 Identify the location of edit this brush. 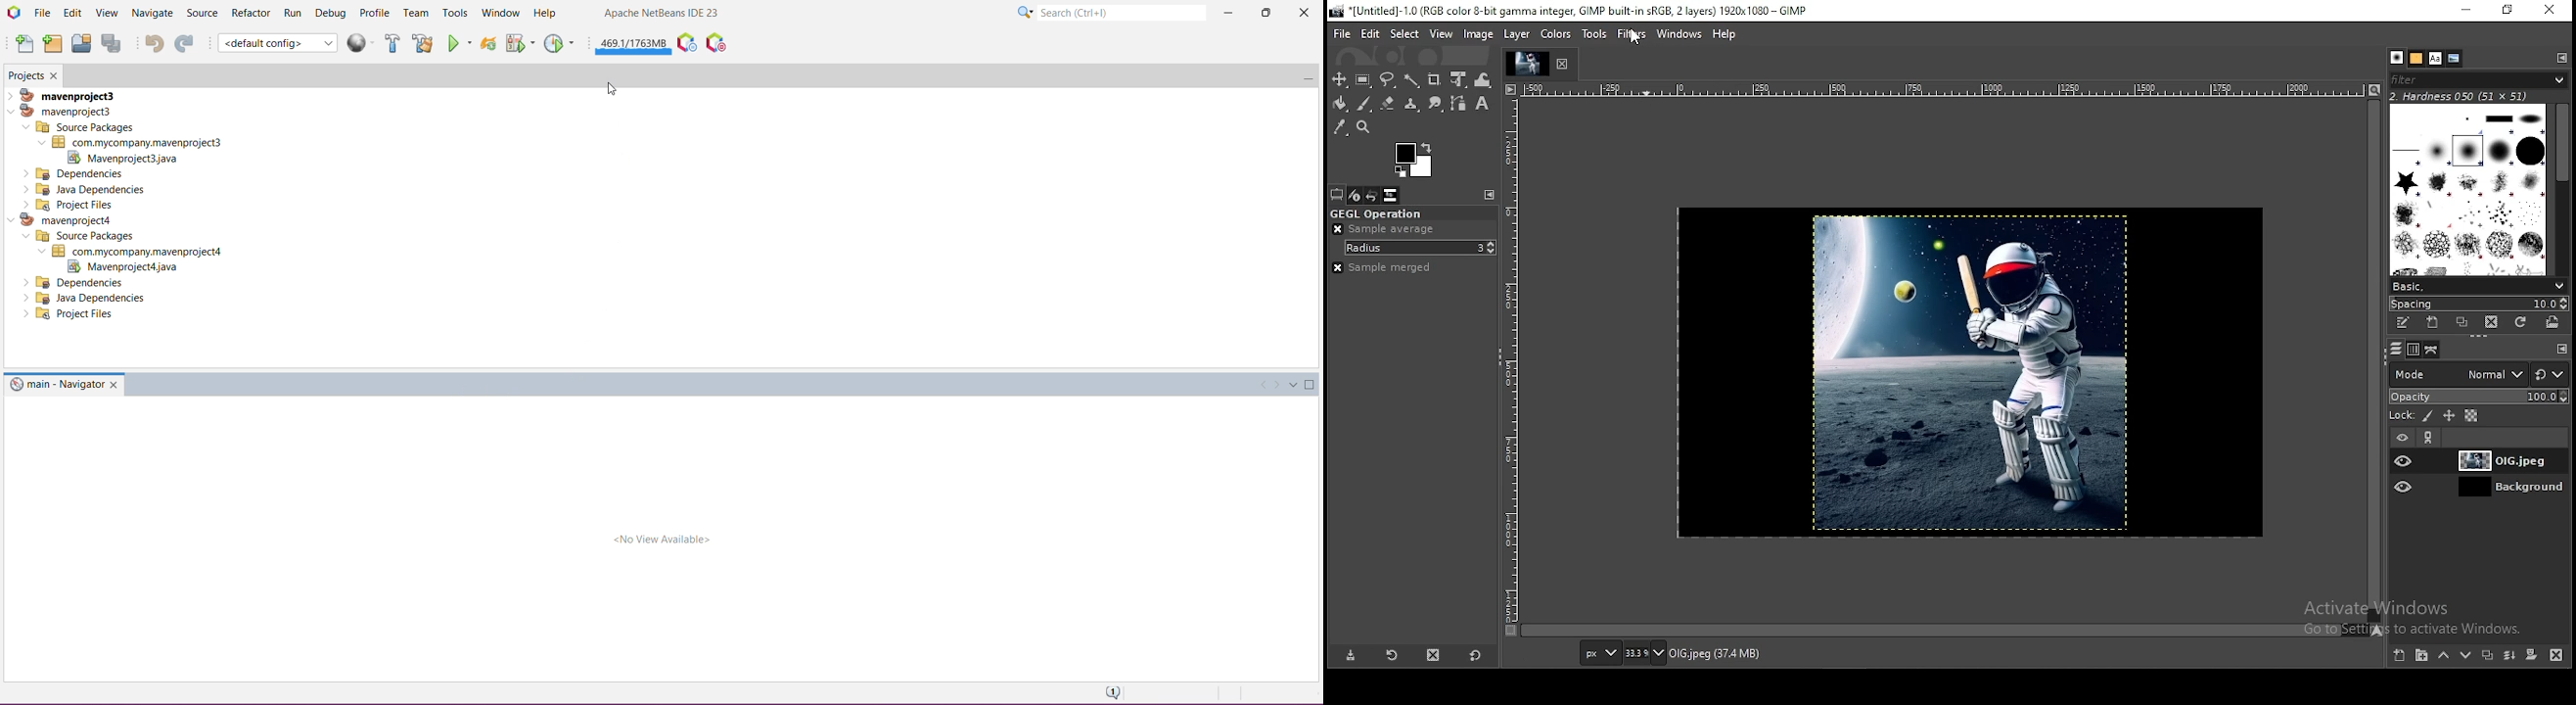
(2404, 325).